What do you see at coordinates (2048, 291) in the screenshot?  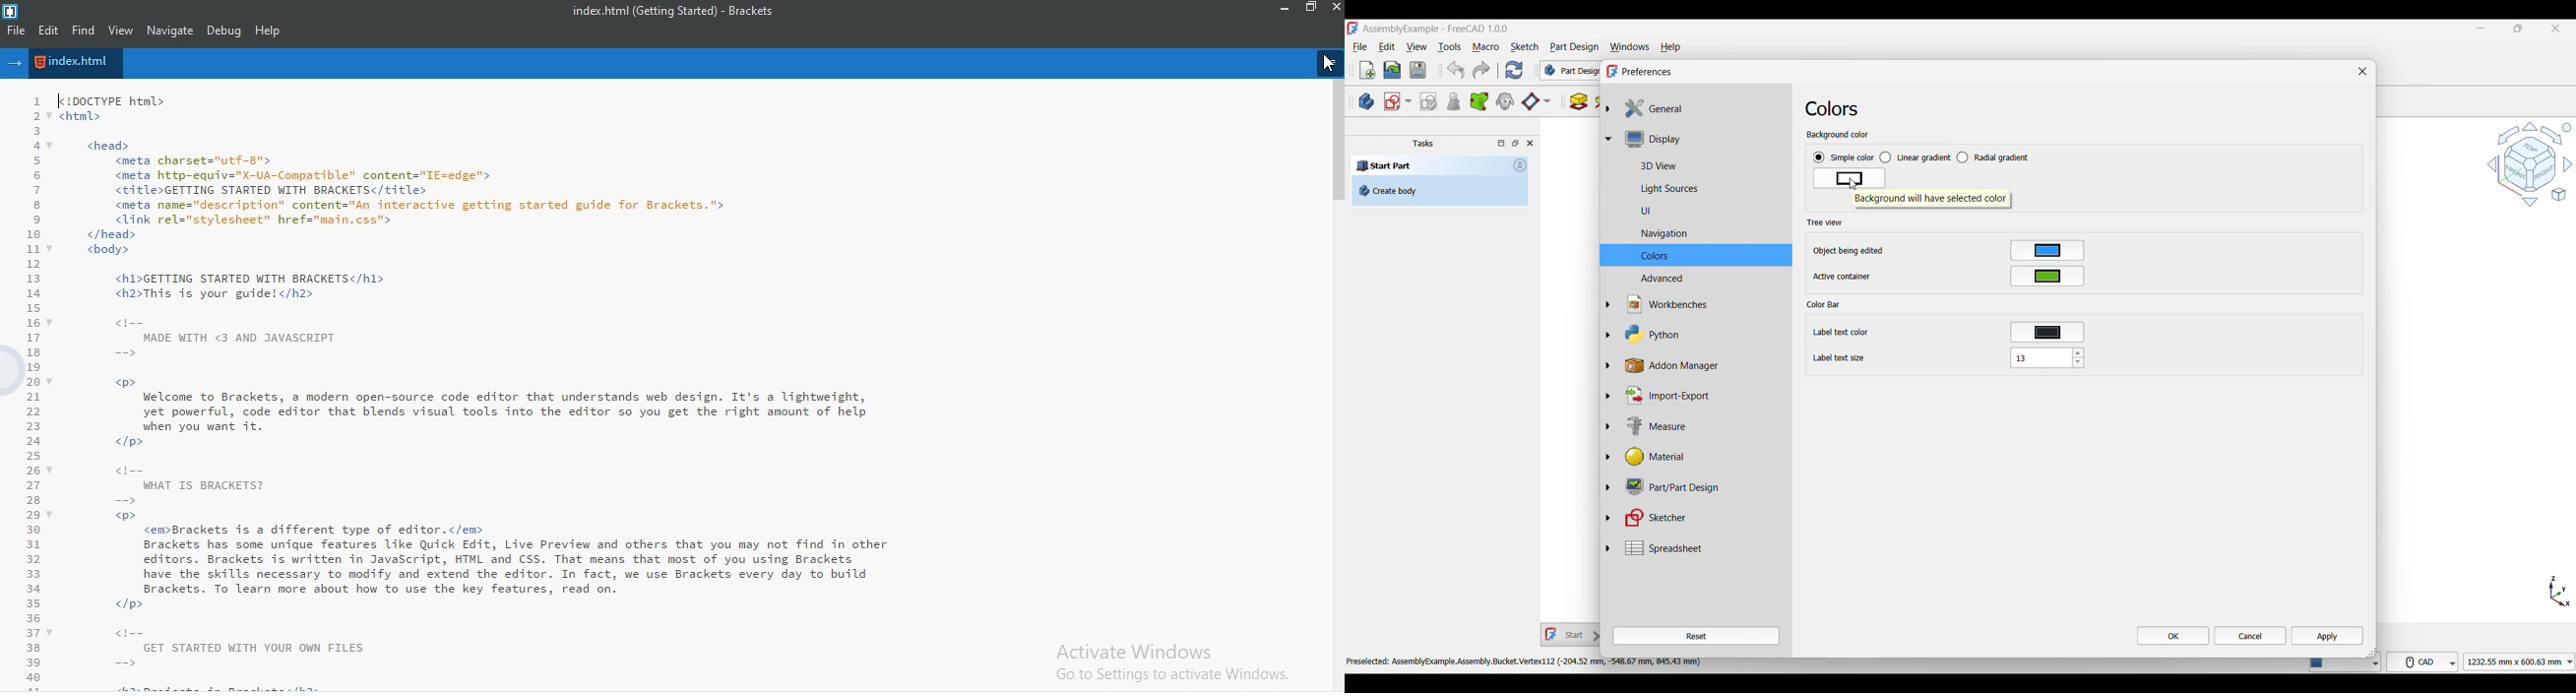 I see `Color change option for respective setting` at bounding box center [2048, 291].